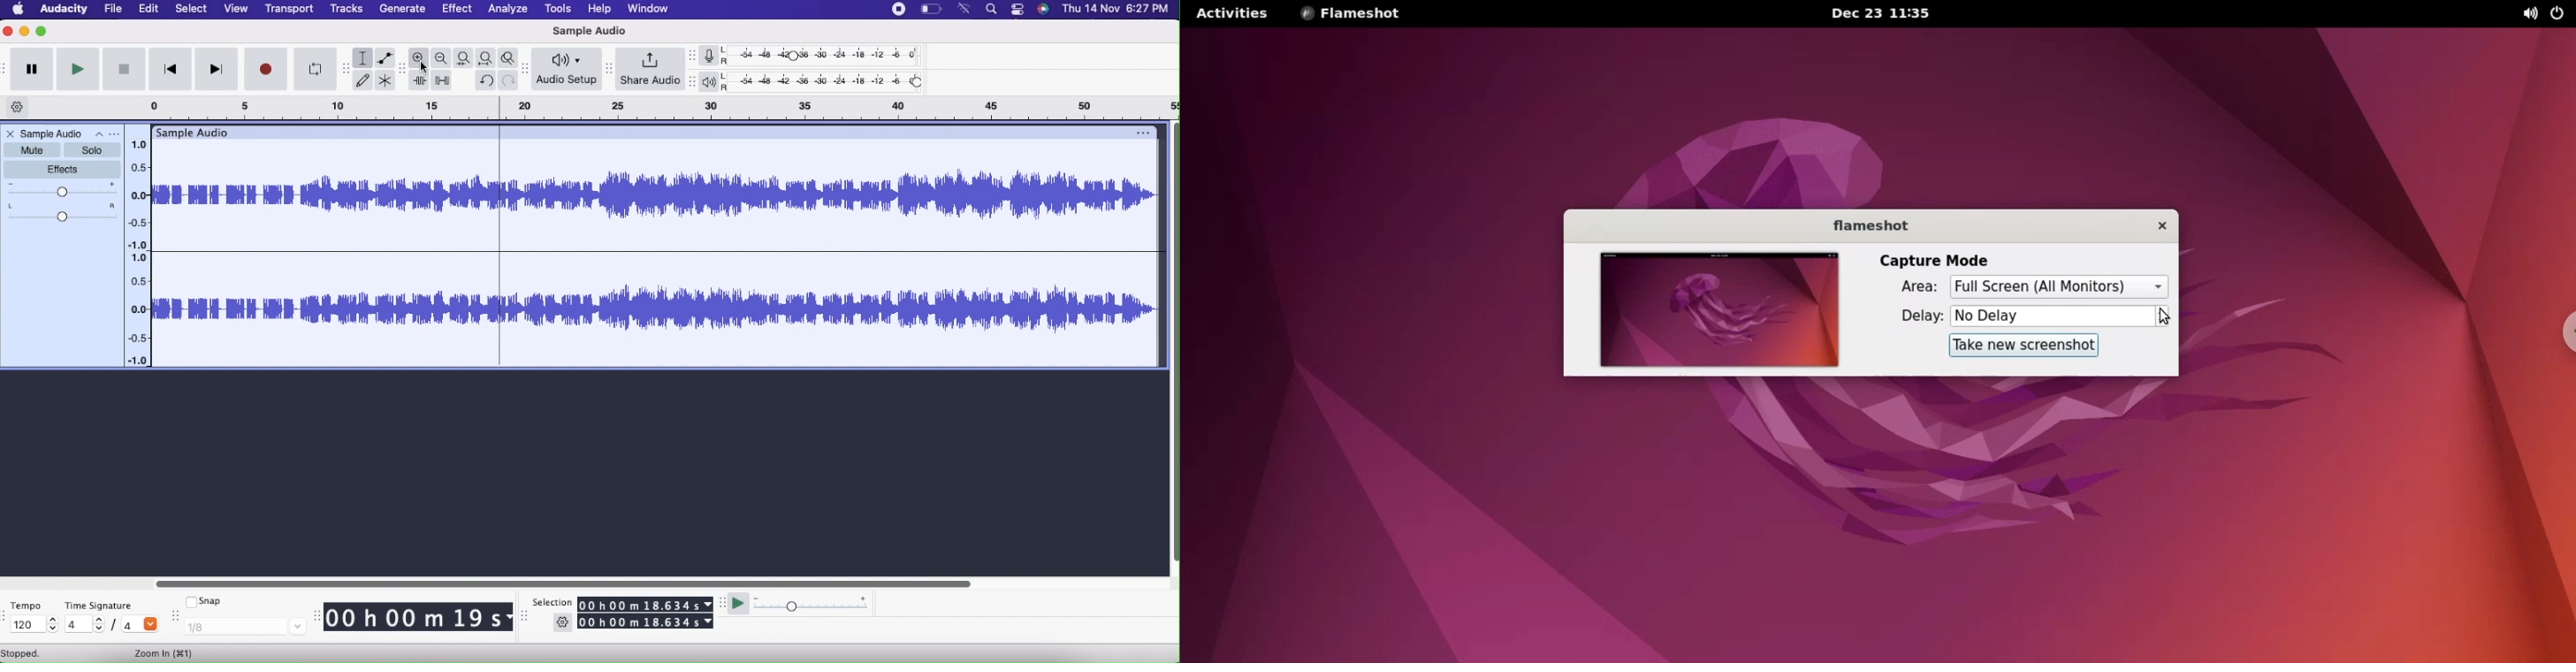  Describe the element at coordinates (98, 606) in the screenshot. I see `Time Signature` at that location.